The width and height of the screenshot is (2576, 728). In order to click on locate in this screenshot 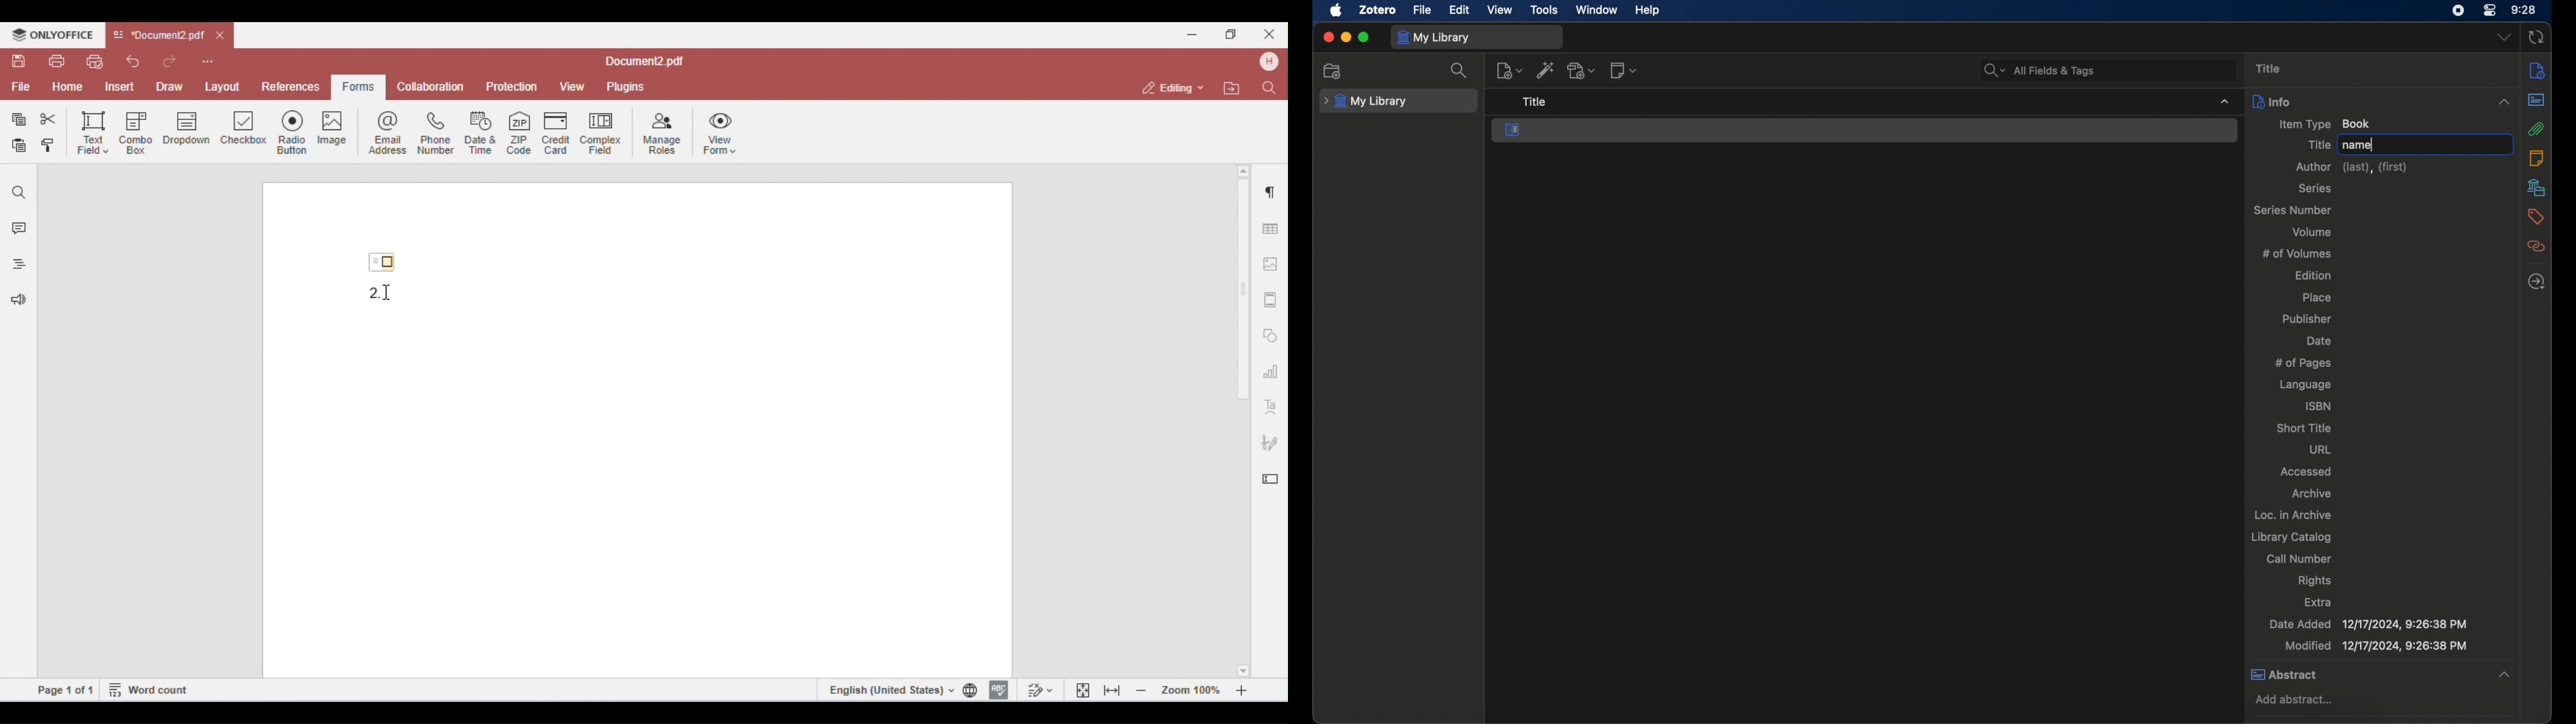, I will do `click(2536, 281)`.